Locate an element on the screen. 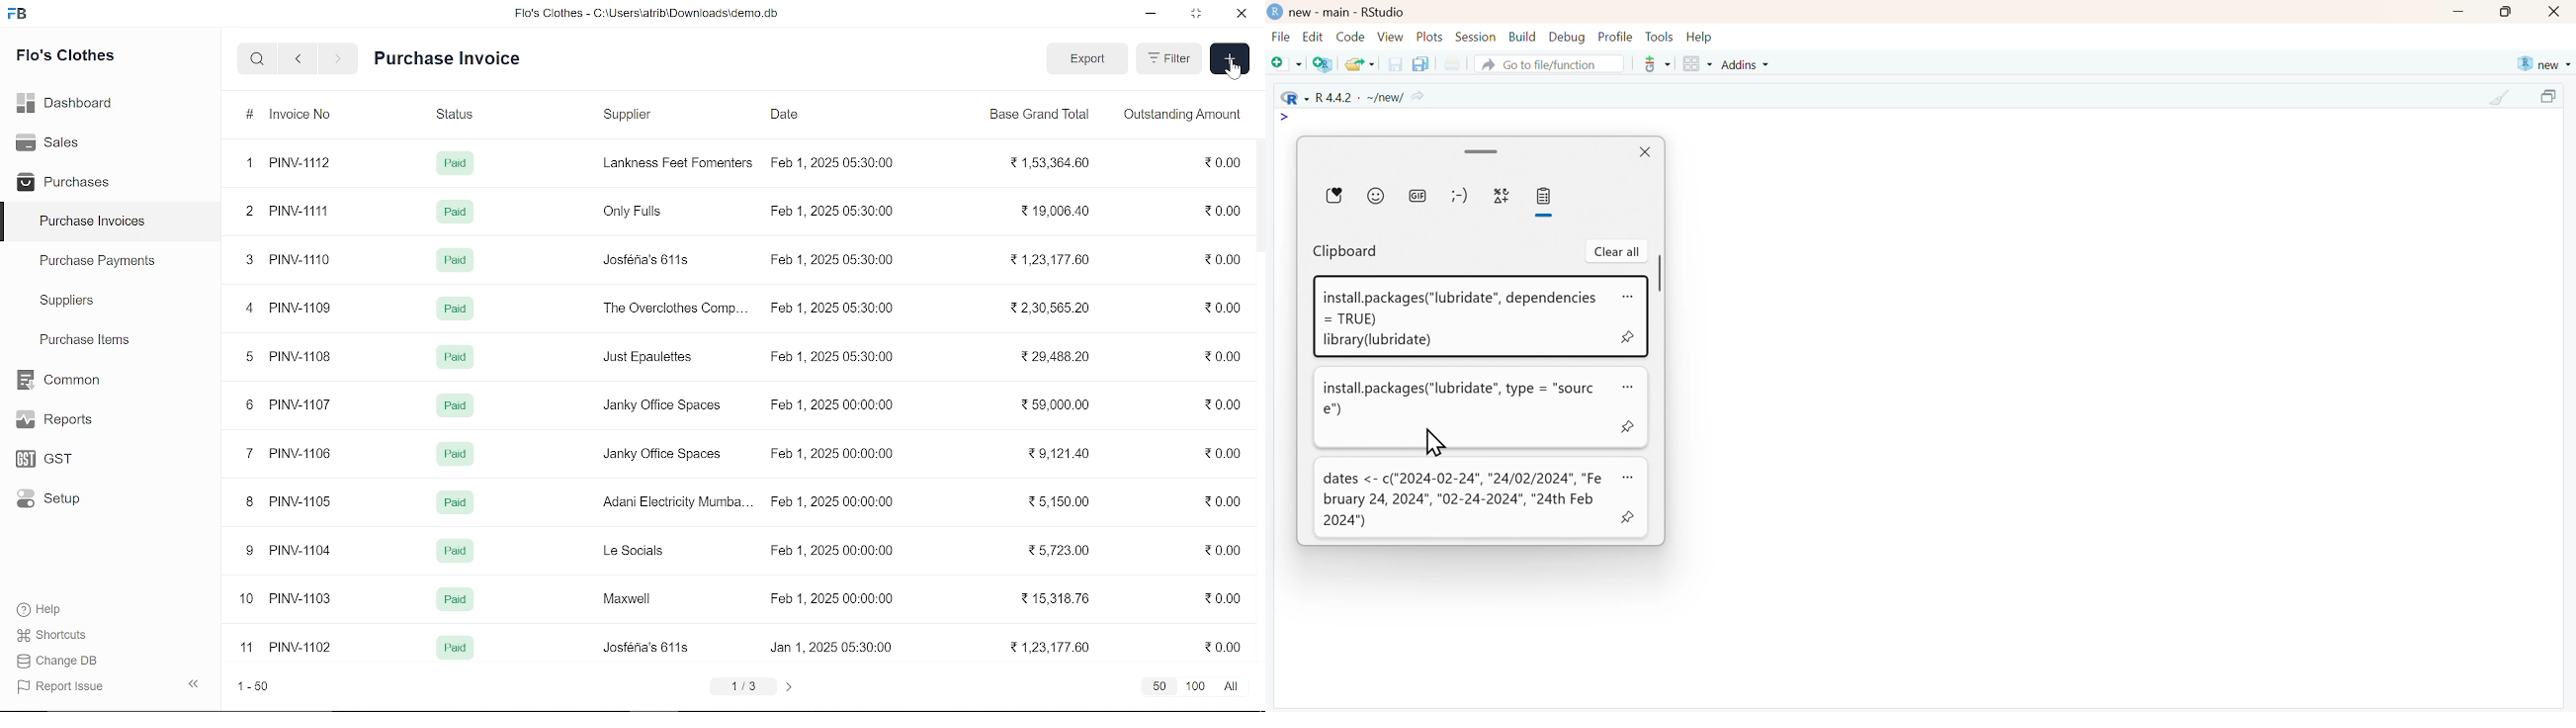  pin is located at coordinates (1627, 339).